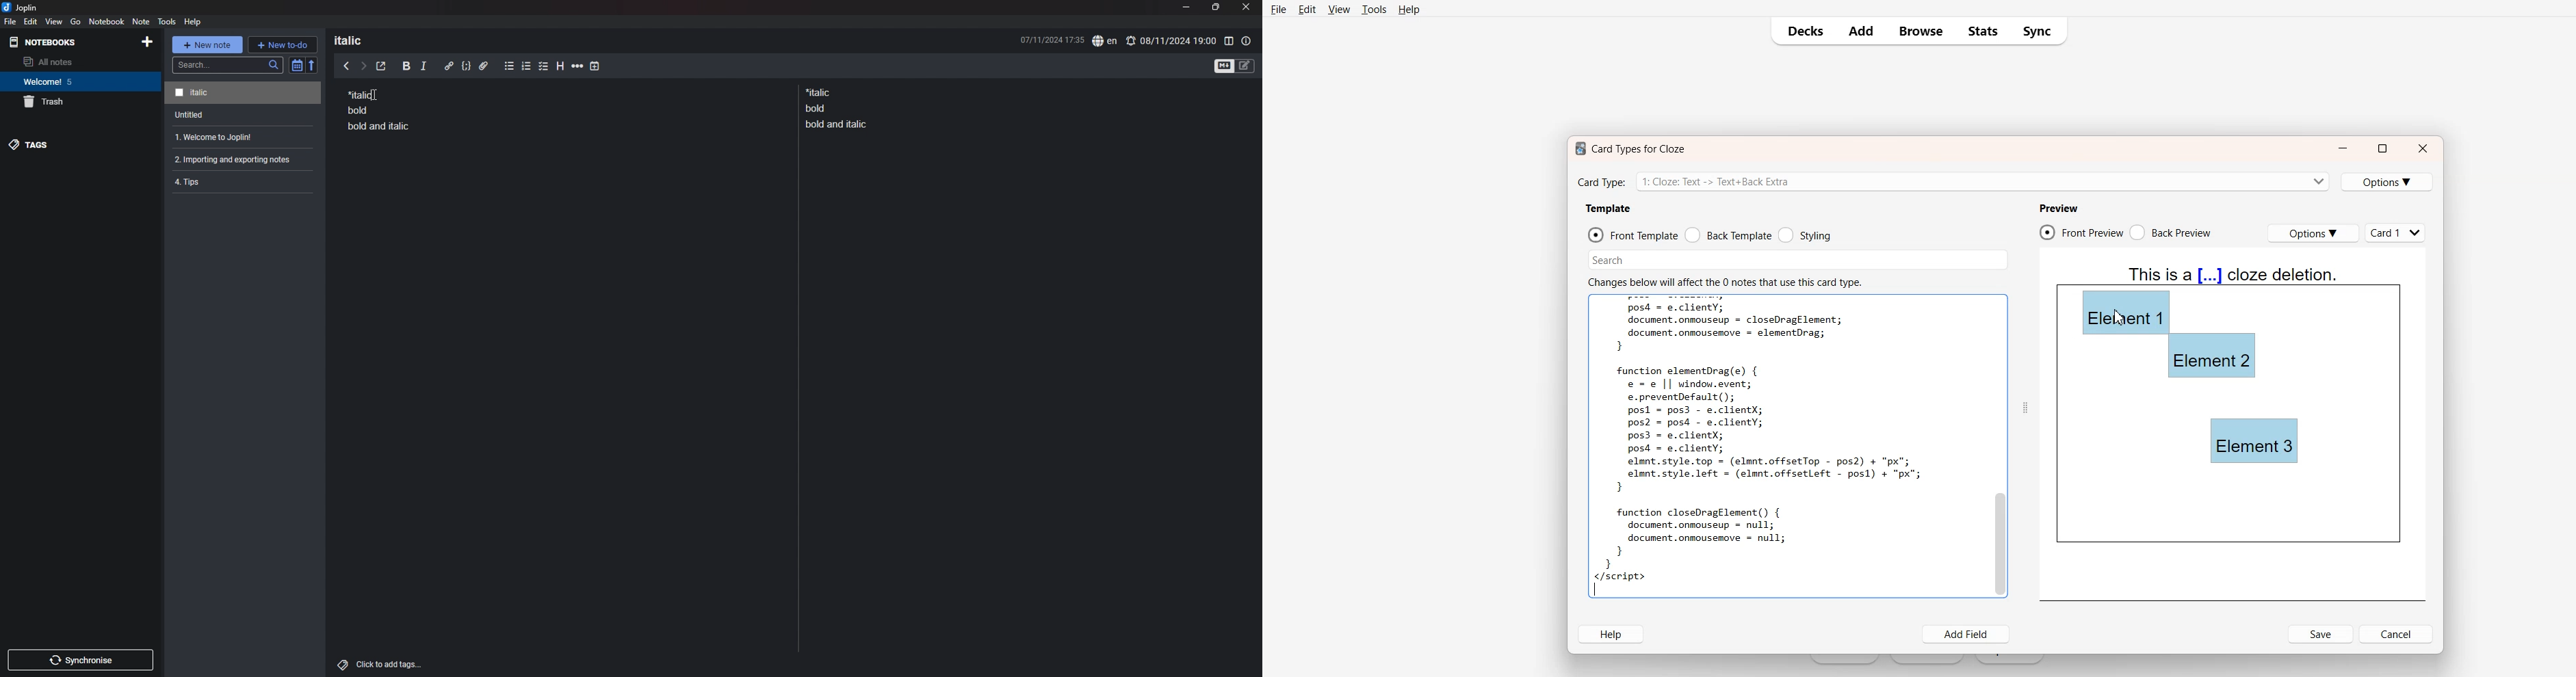  Describe the element at coordinates (206, 45) in the screenshot. I see `new note` at that location.